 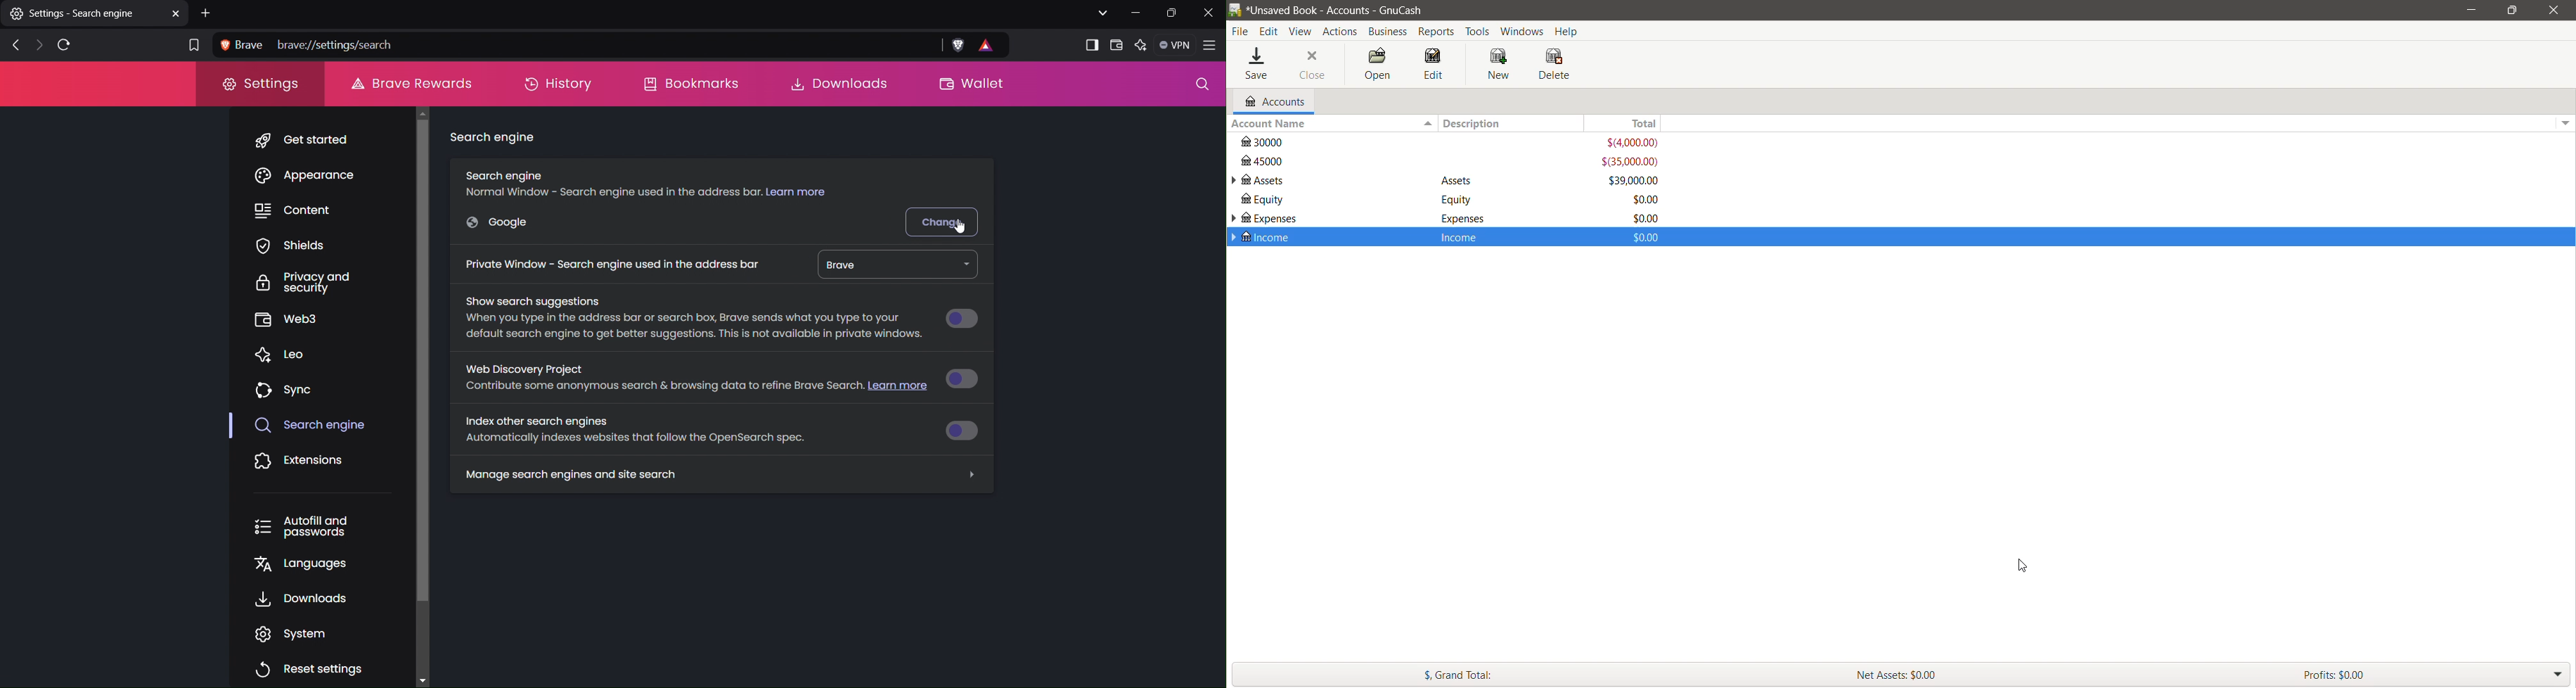 I want to click on Extensions, so click(x=300, y=462).